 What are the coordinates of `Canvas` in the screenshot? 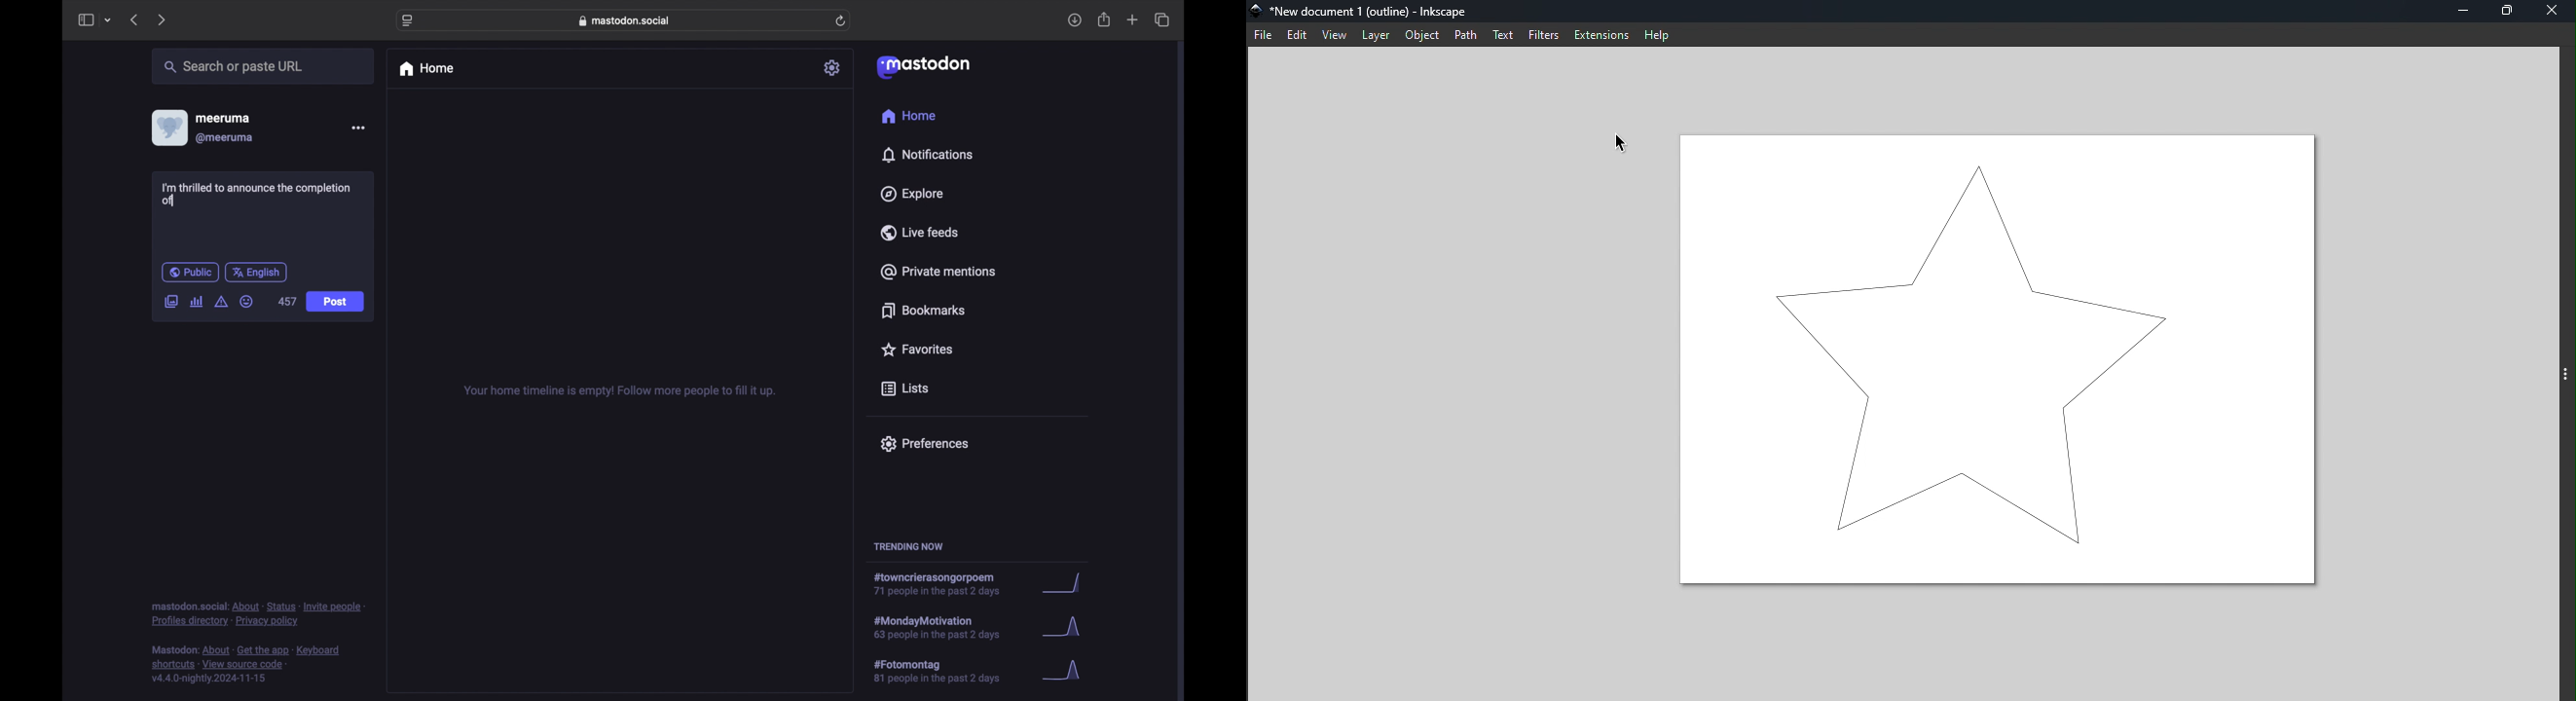 It's located at (1996, 359).